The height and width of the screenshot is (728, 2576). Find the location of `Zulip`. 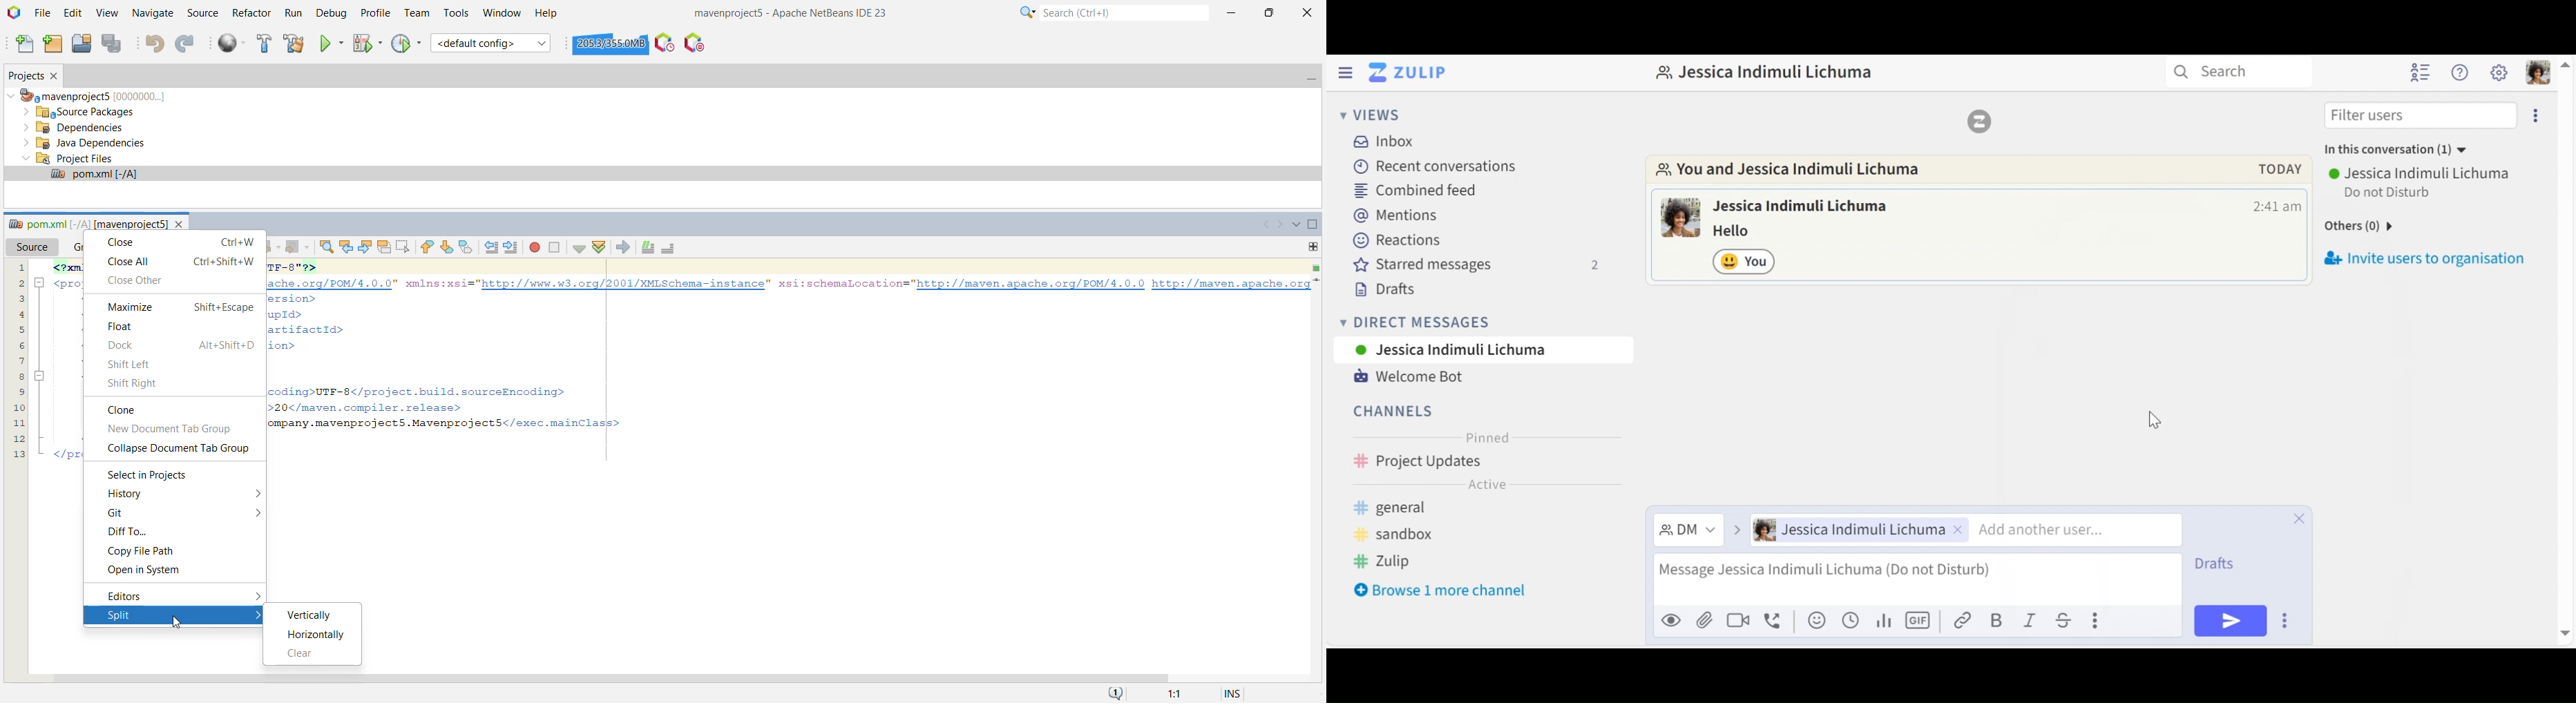

Zulip is located at coordinates (1978, 120).